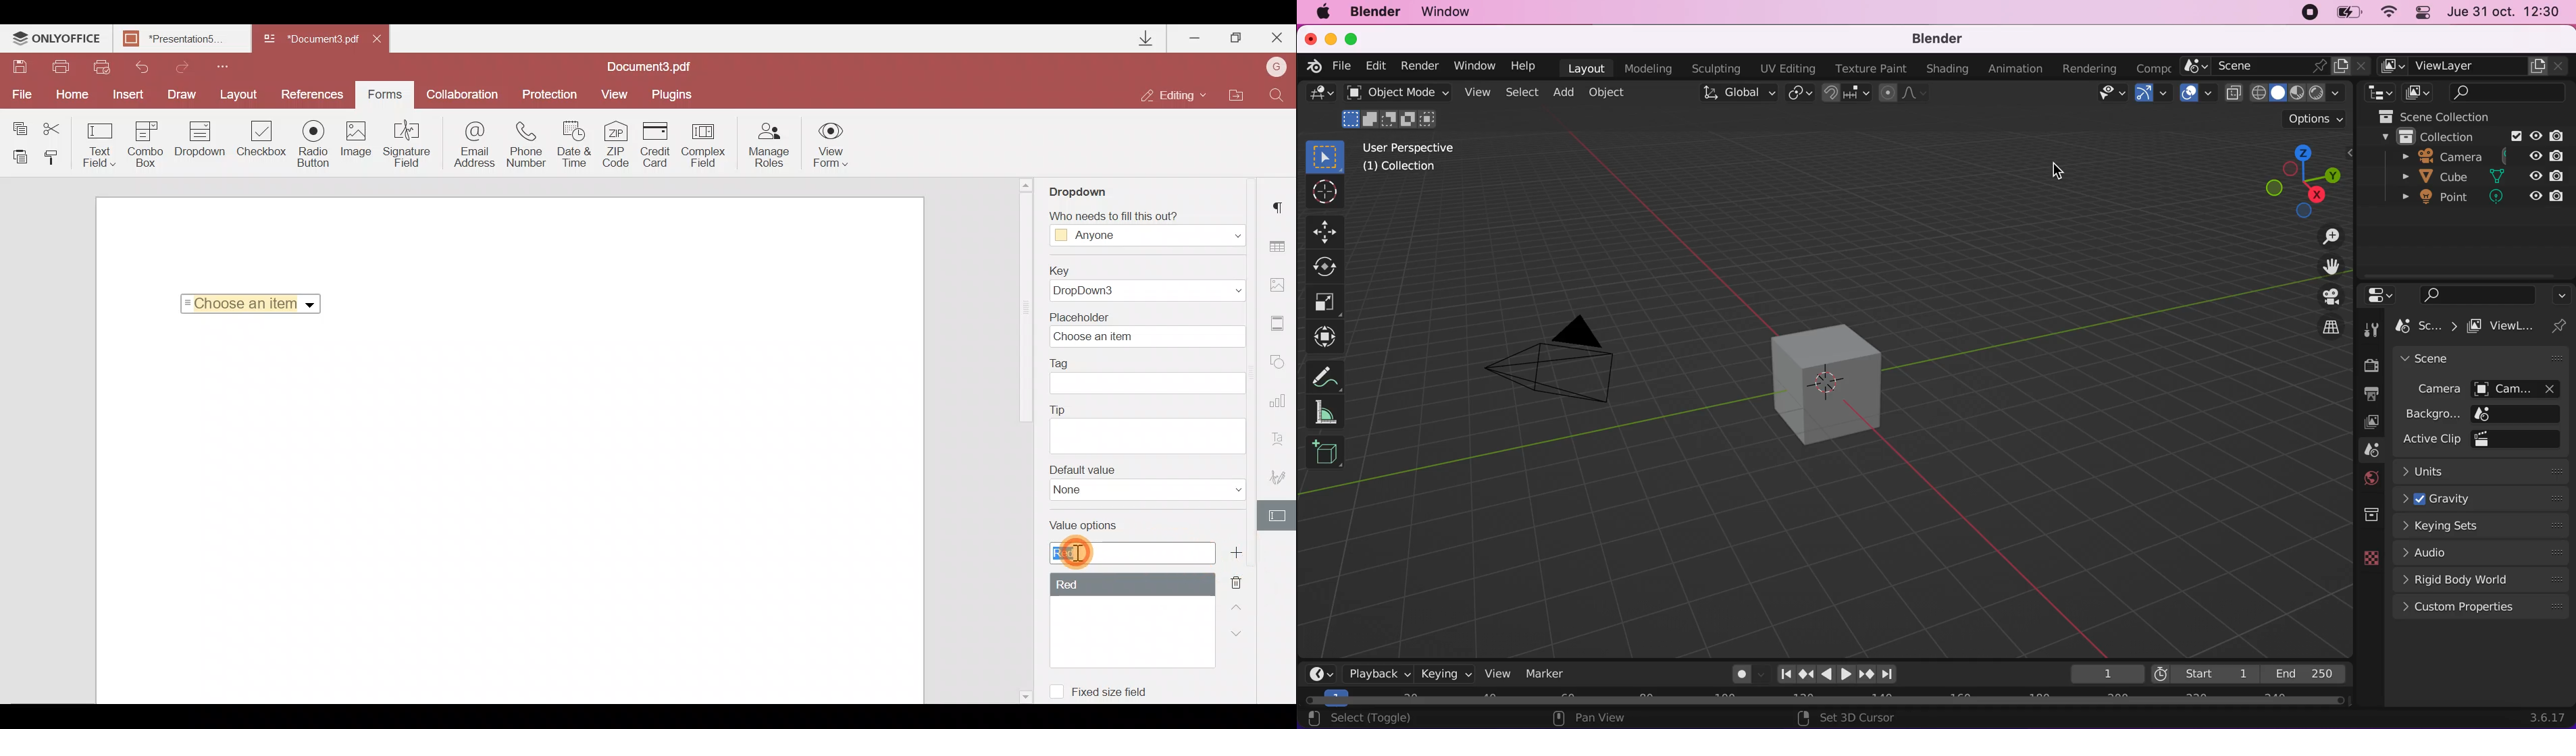  Describe the element at coordinates (2093, 68) in the screenshot. I see `rendering` at that location.